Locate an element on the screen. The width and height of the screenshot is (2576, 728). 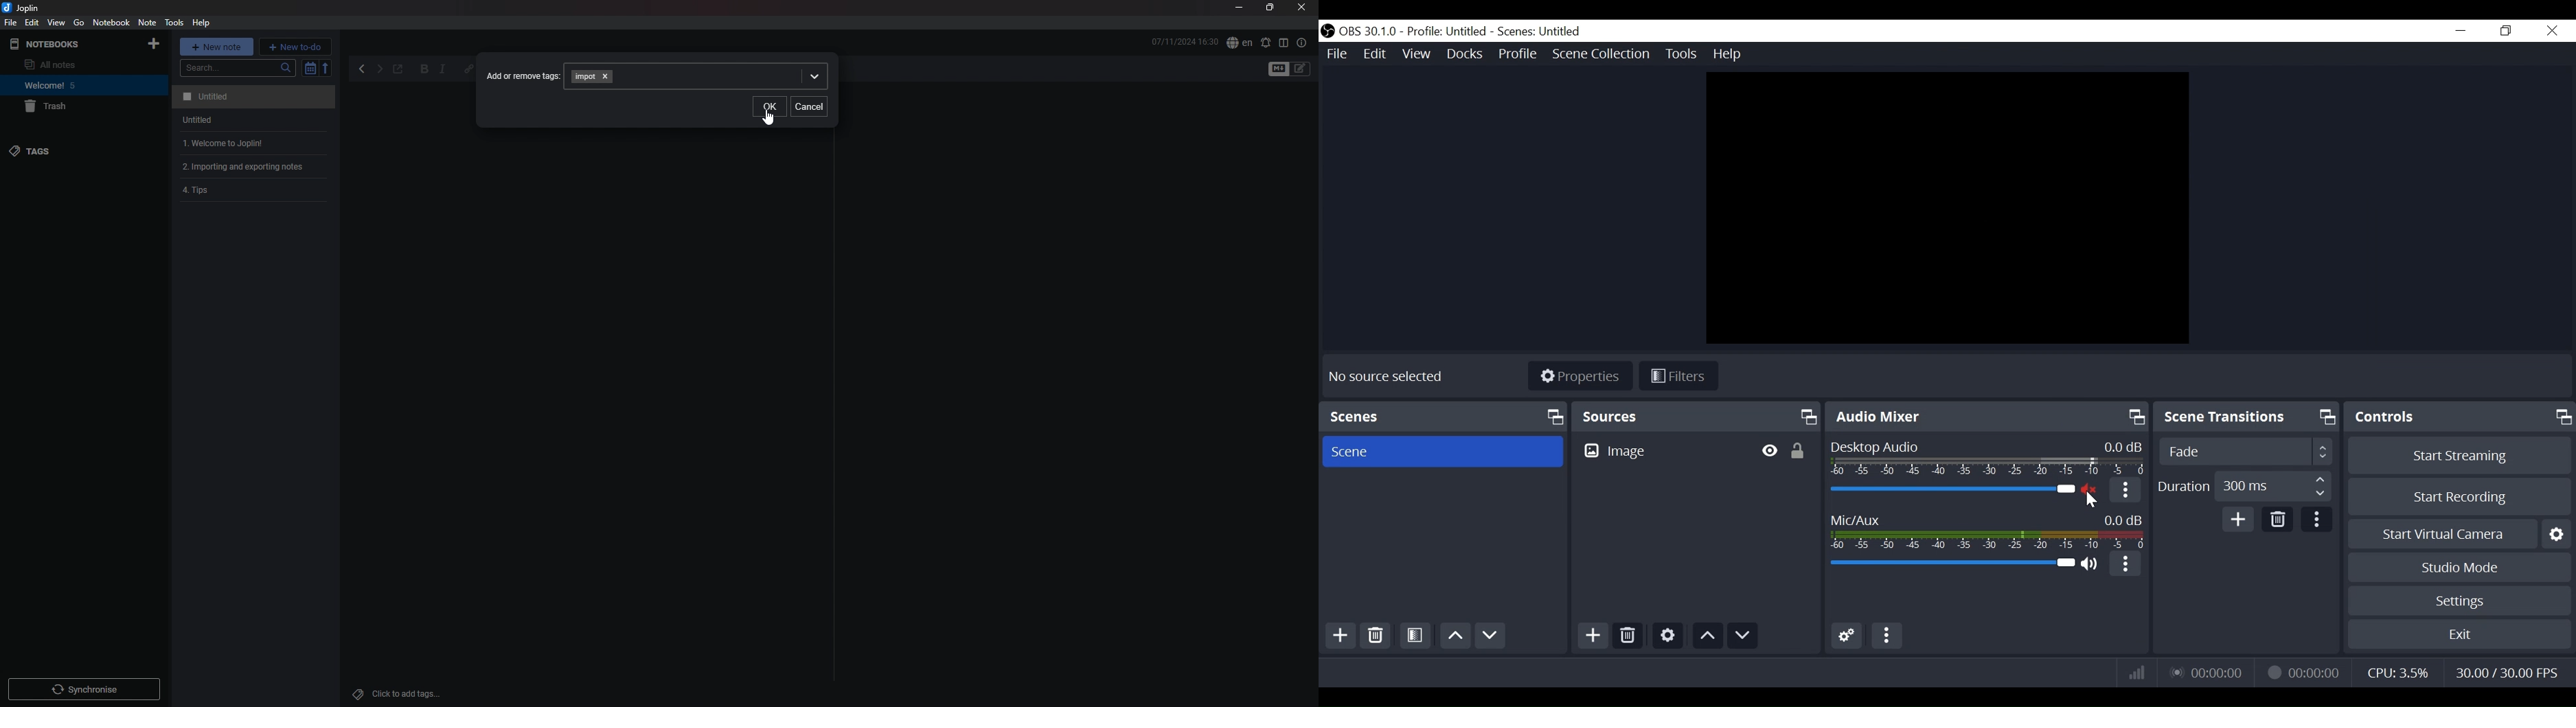
Add Scene Transition is located at coordinates (2241, 519).